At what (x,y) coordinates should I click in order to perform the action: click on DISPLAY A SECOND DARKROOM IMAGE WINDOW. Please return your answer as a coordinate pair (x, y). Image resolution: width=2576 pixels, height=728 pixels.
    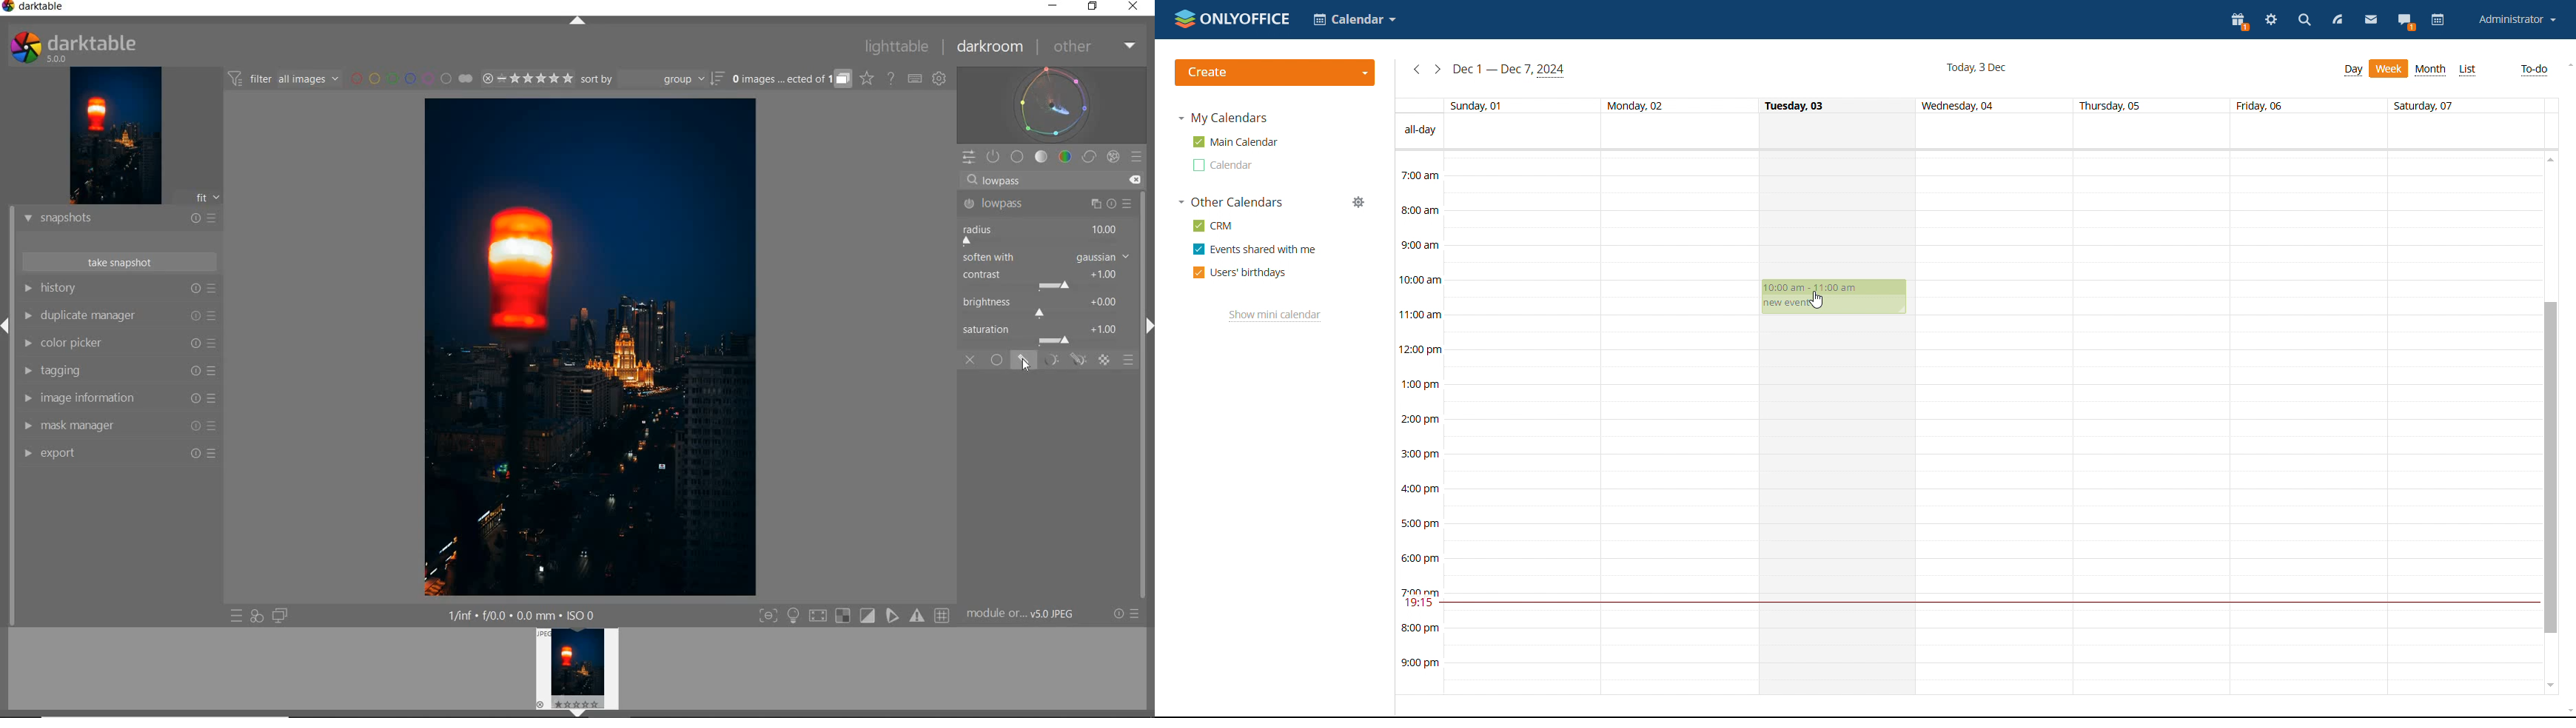
    Looking at the image, I should click on (280, 616).